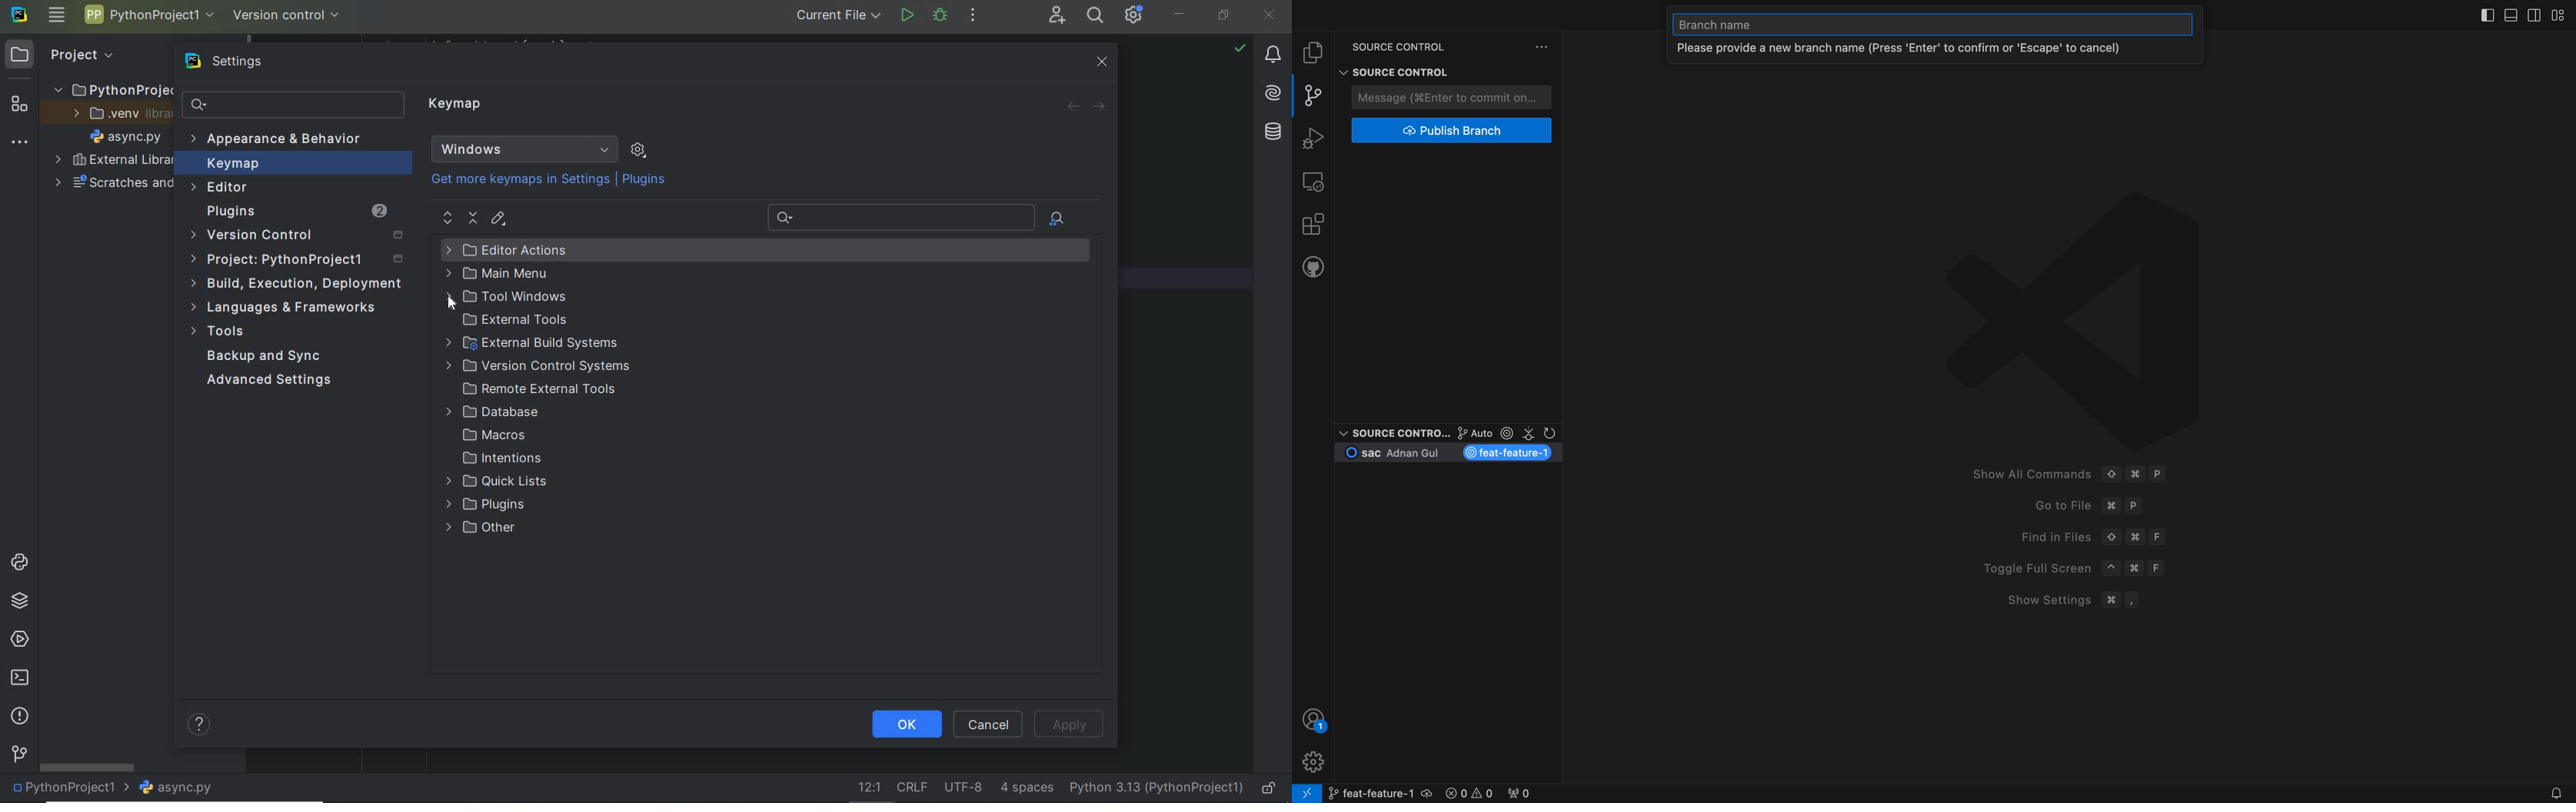 Image resolution: width=2576 pixels, height=812 pixels. I want to click on VScode logo, so click(2069, 317).